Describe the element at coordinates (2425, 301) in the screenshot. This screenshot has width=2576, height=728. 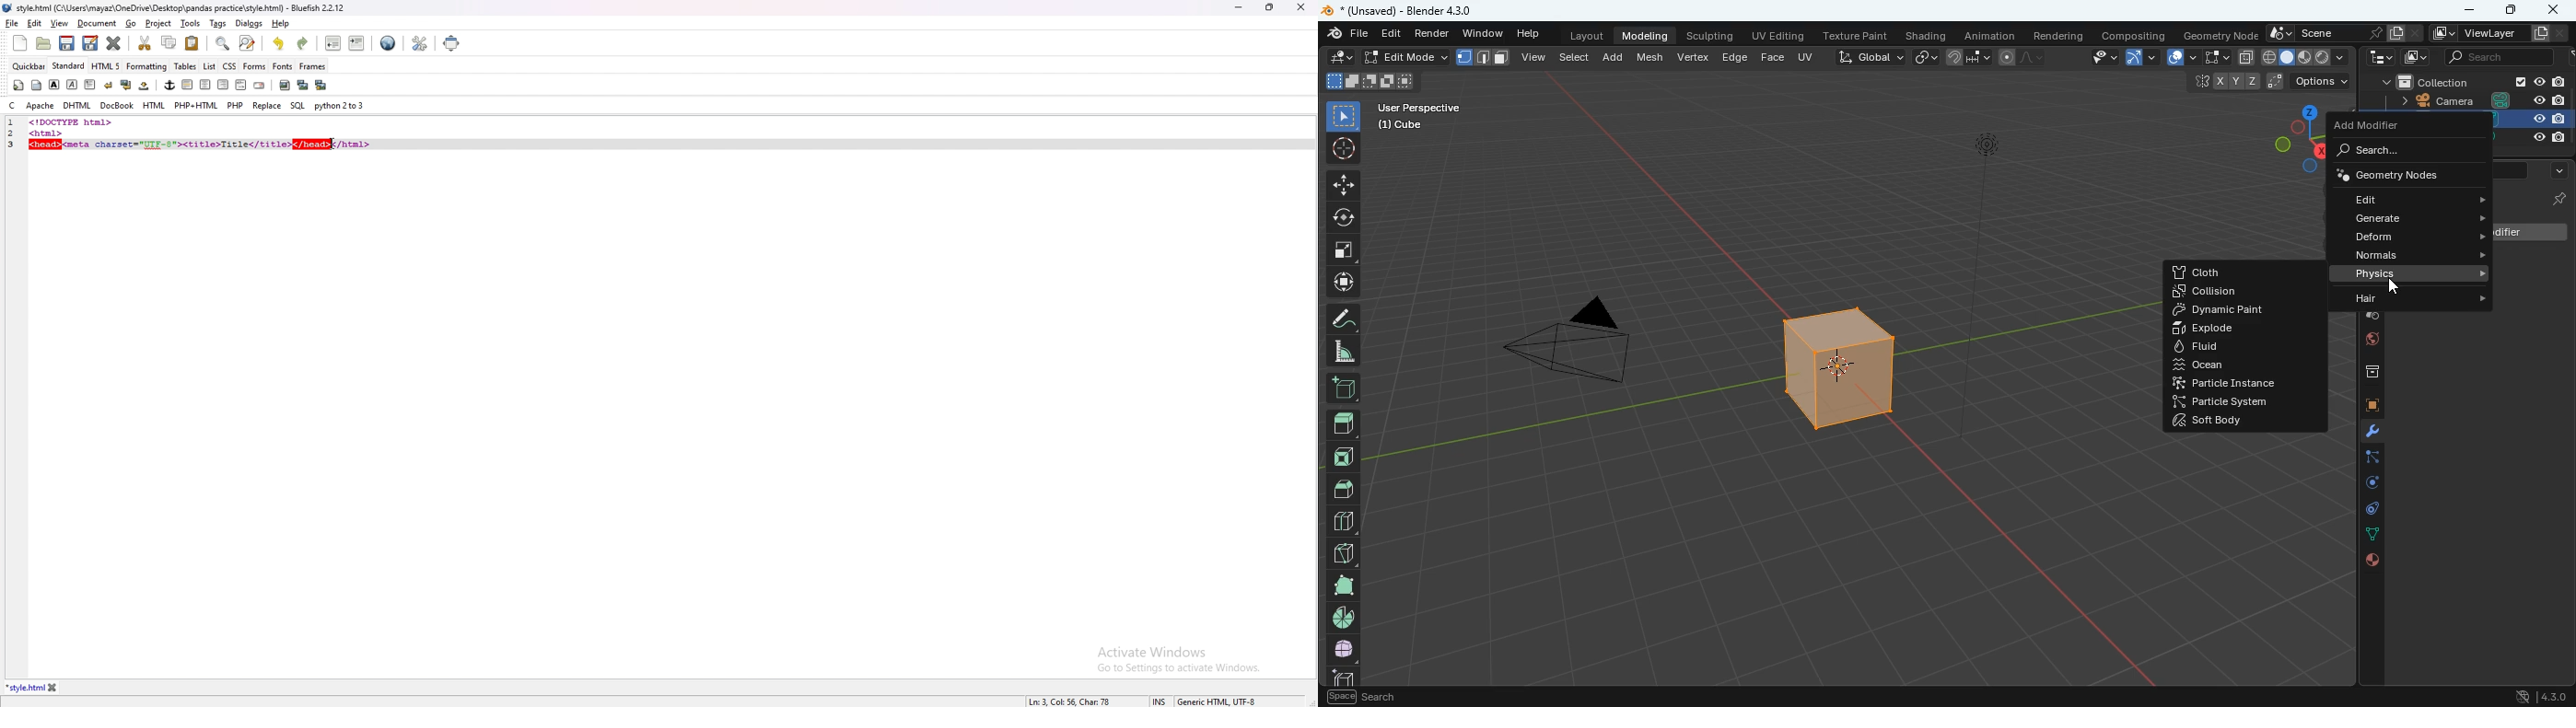
I see `hair` at that location.